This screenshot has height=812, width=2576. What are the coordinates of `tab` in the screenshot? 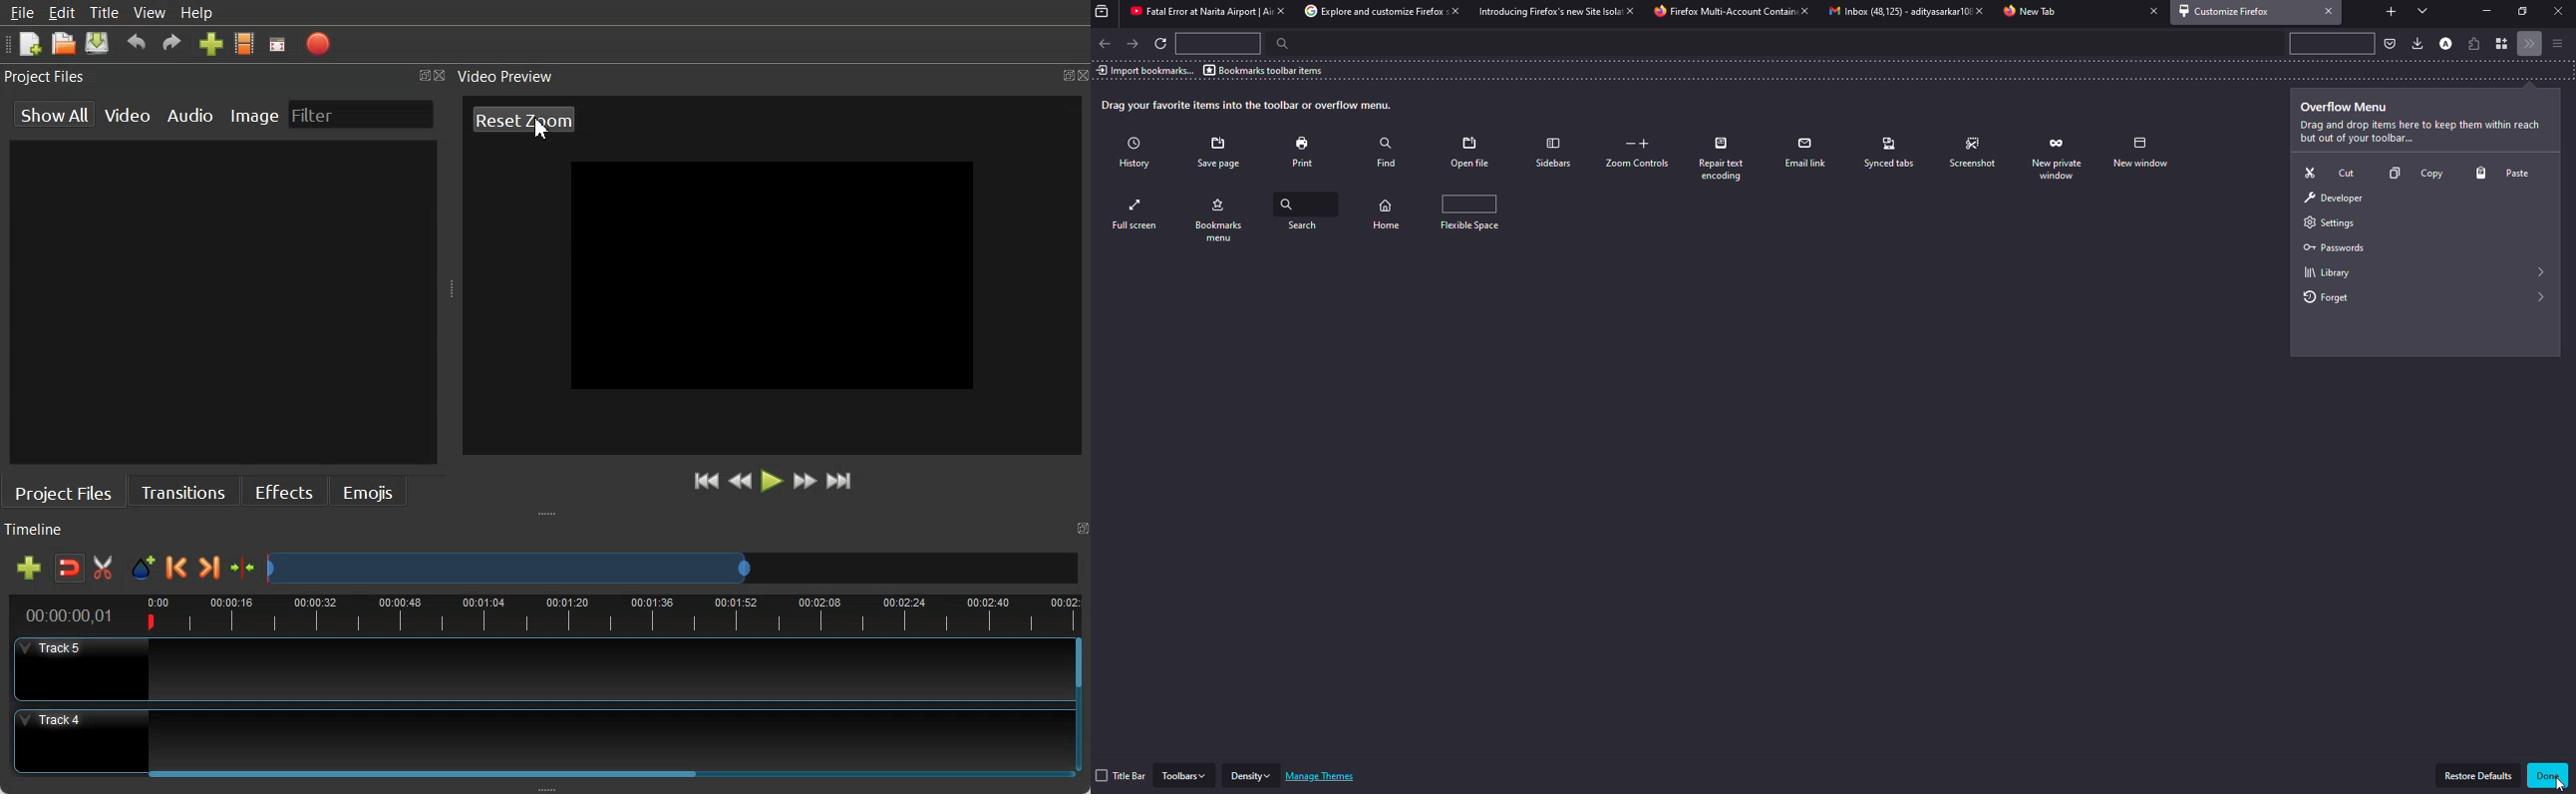 It's located at (2033, 12).